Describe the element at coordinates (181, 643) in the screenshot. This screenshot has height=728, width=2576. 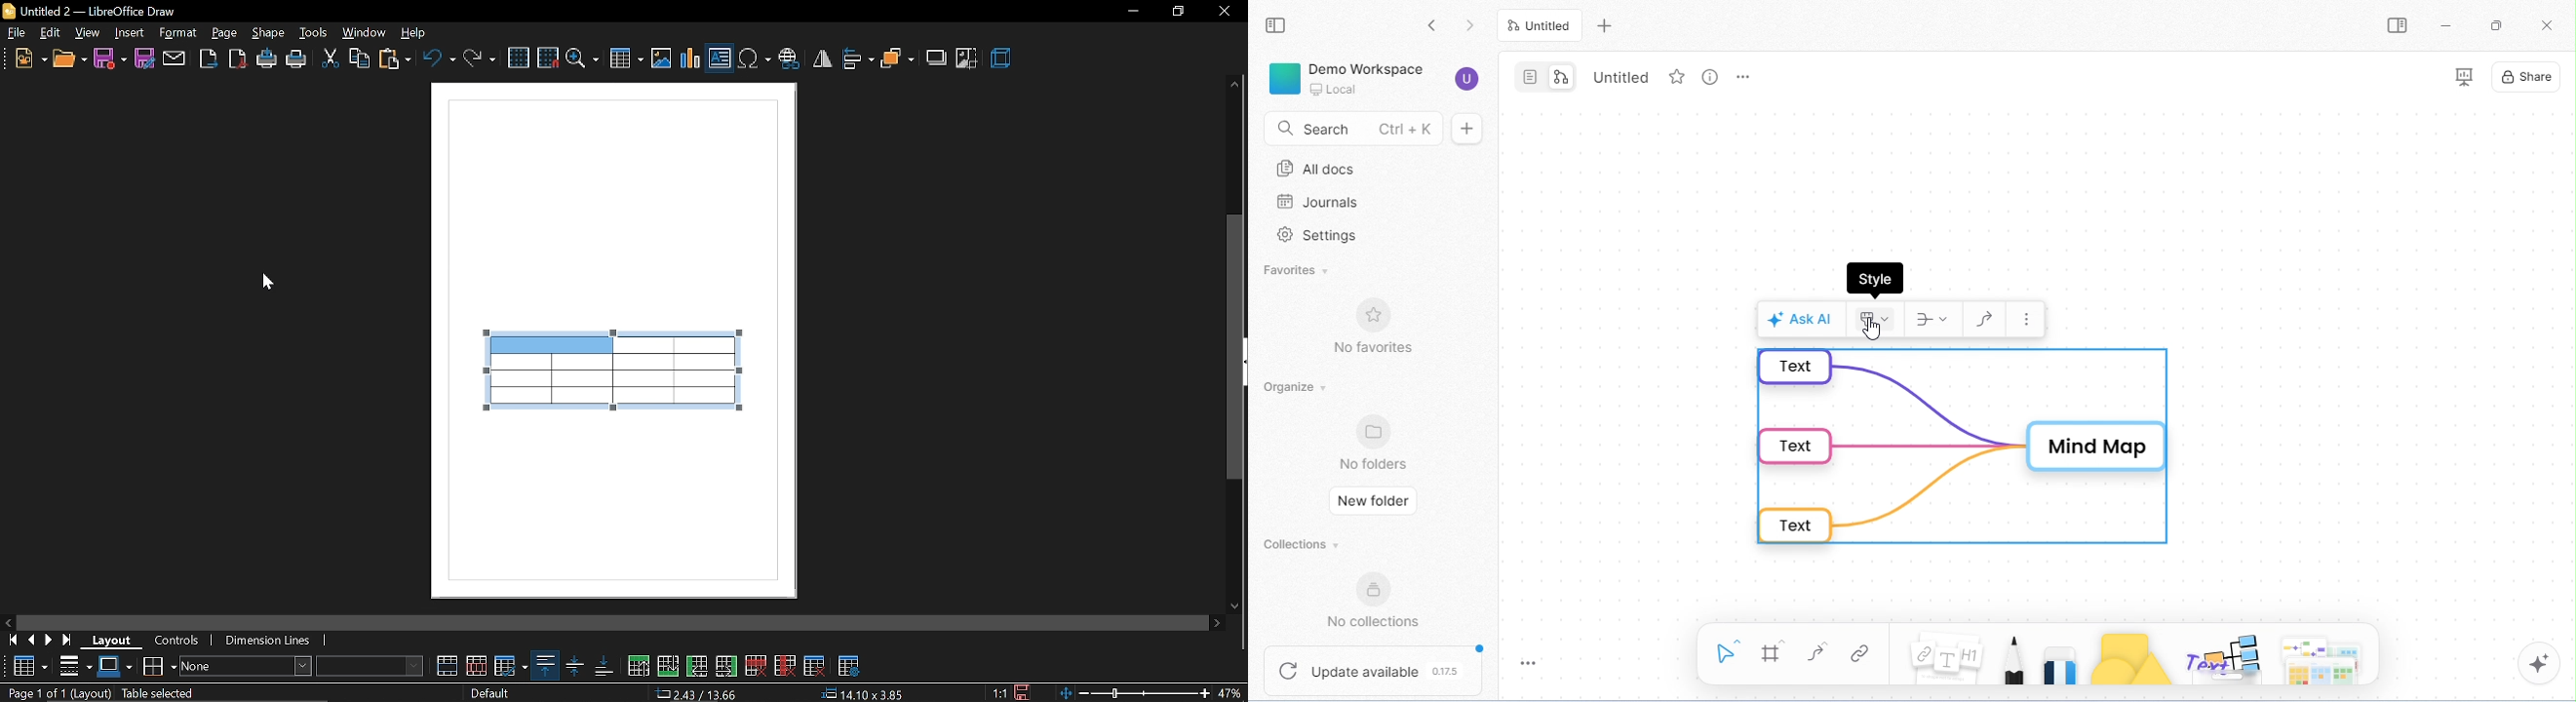
I see `controls` at that location.